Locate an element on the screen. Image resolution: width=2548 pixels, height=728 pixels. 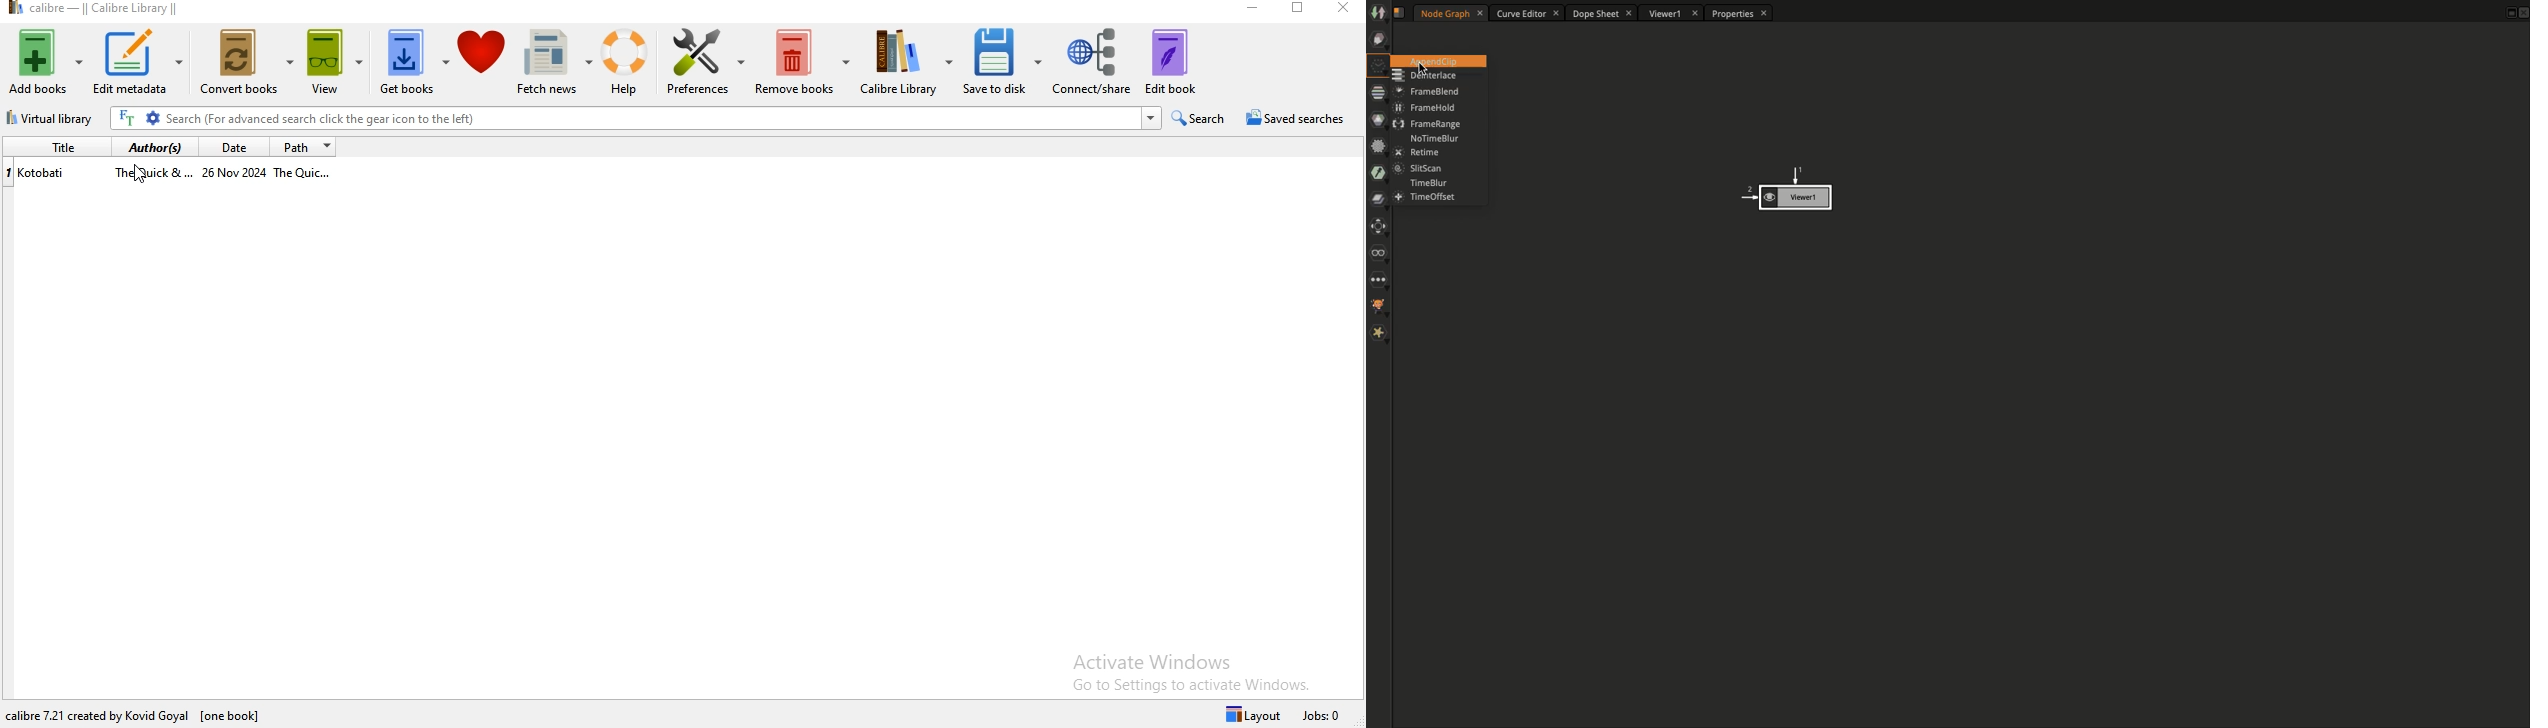
date is located at coordinates (235, 147).